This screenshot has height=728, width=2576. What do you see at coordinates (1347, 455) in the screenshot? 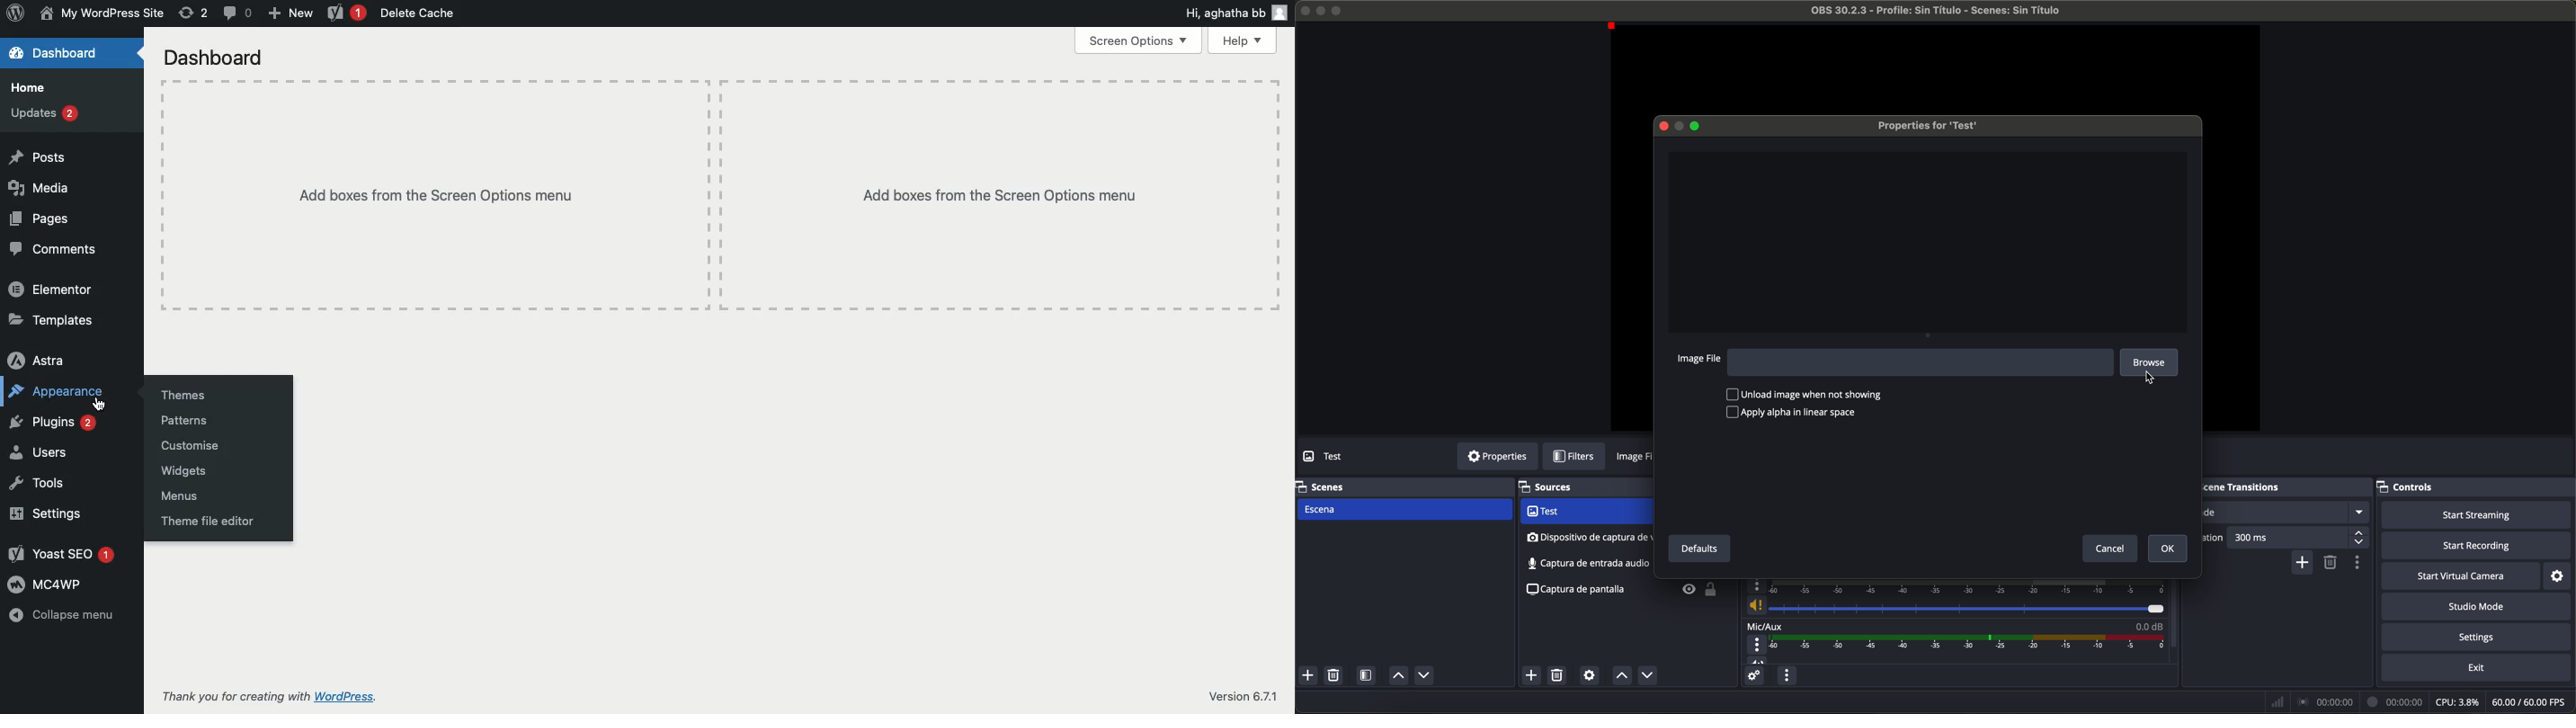
I see `no source selected` at bounding box center [1347, 455].